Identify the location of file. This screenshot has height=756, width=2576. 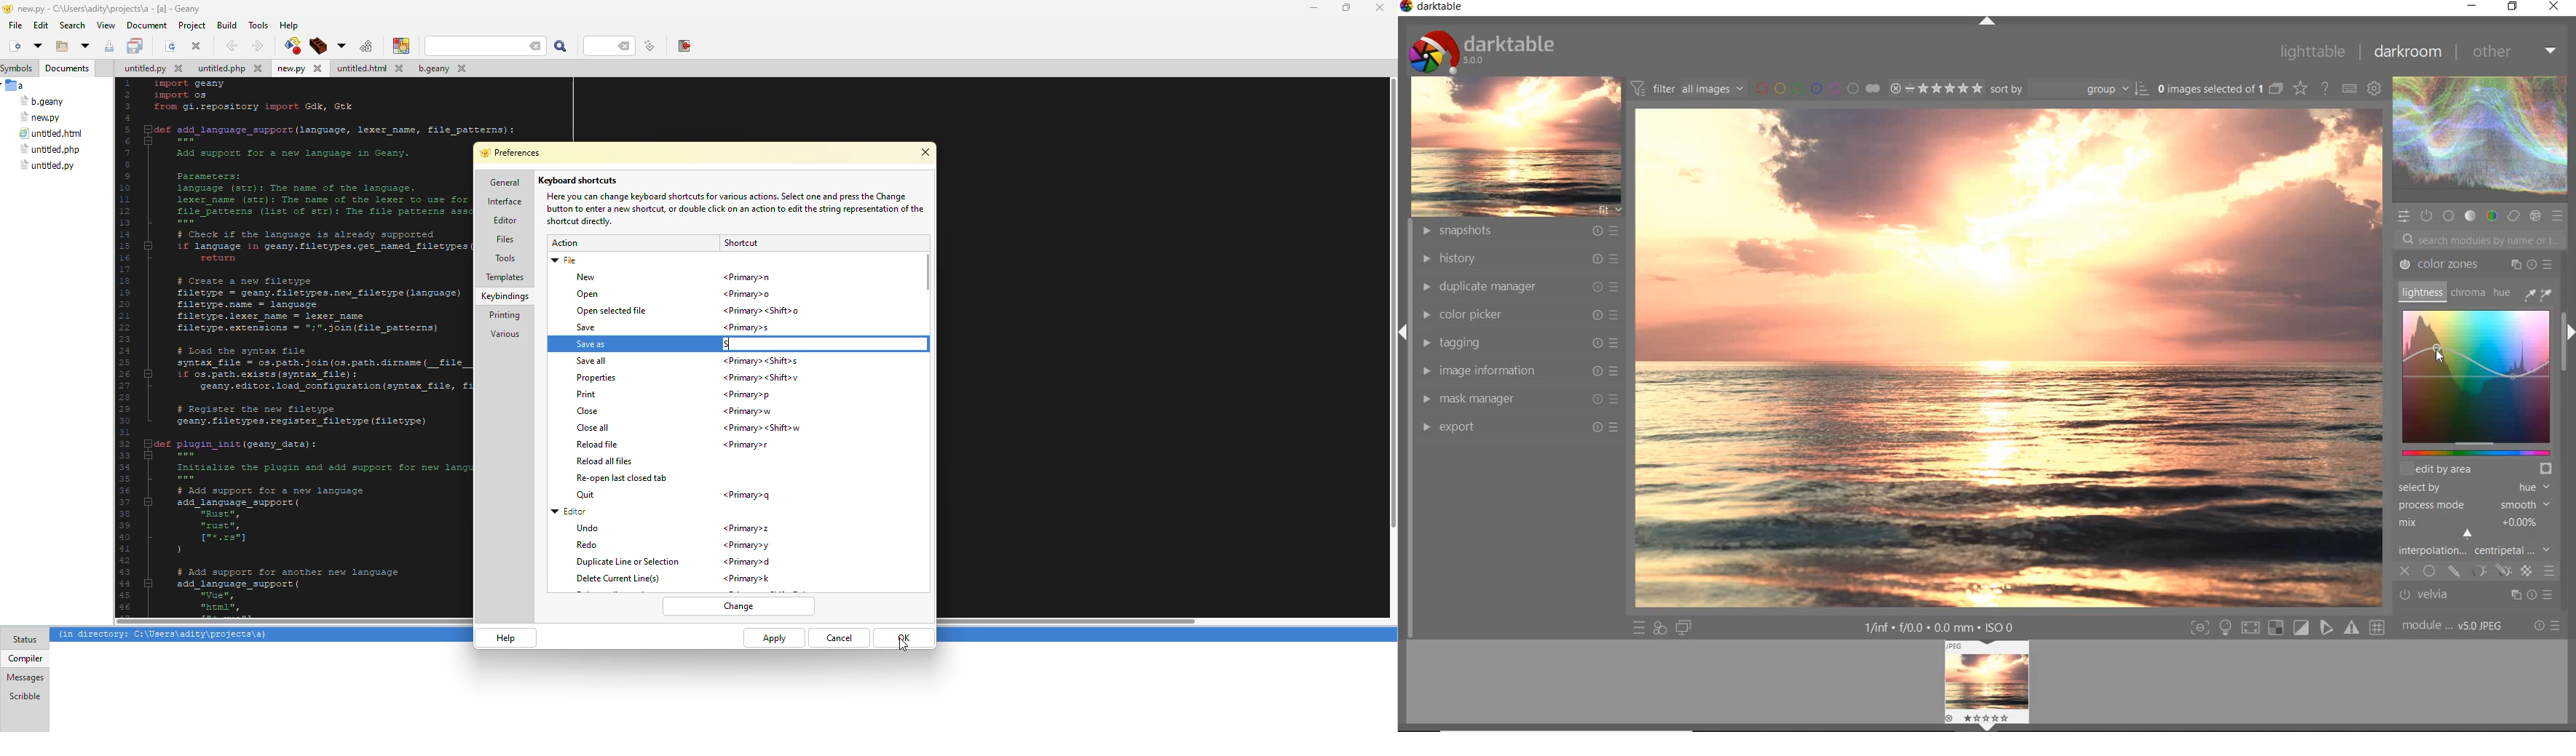
(15, 25).